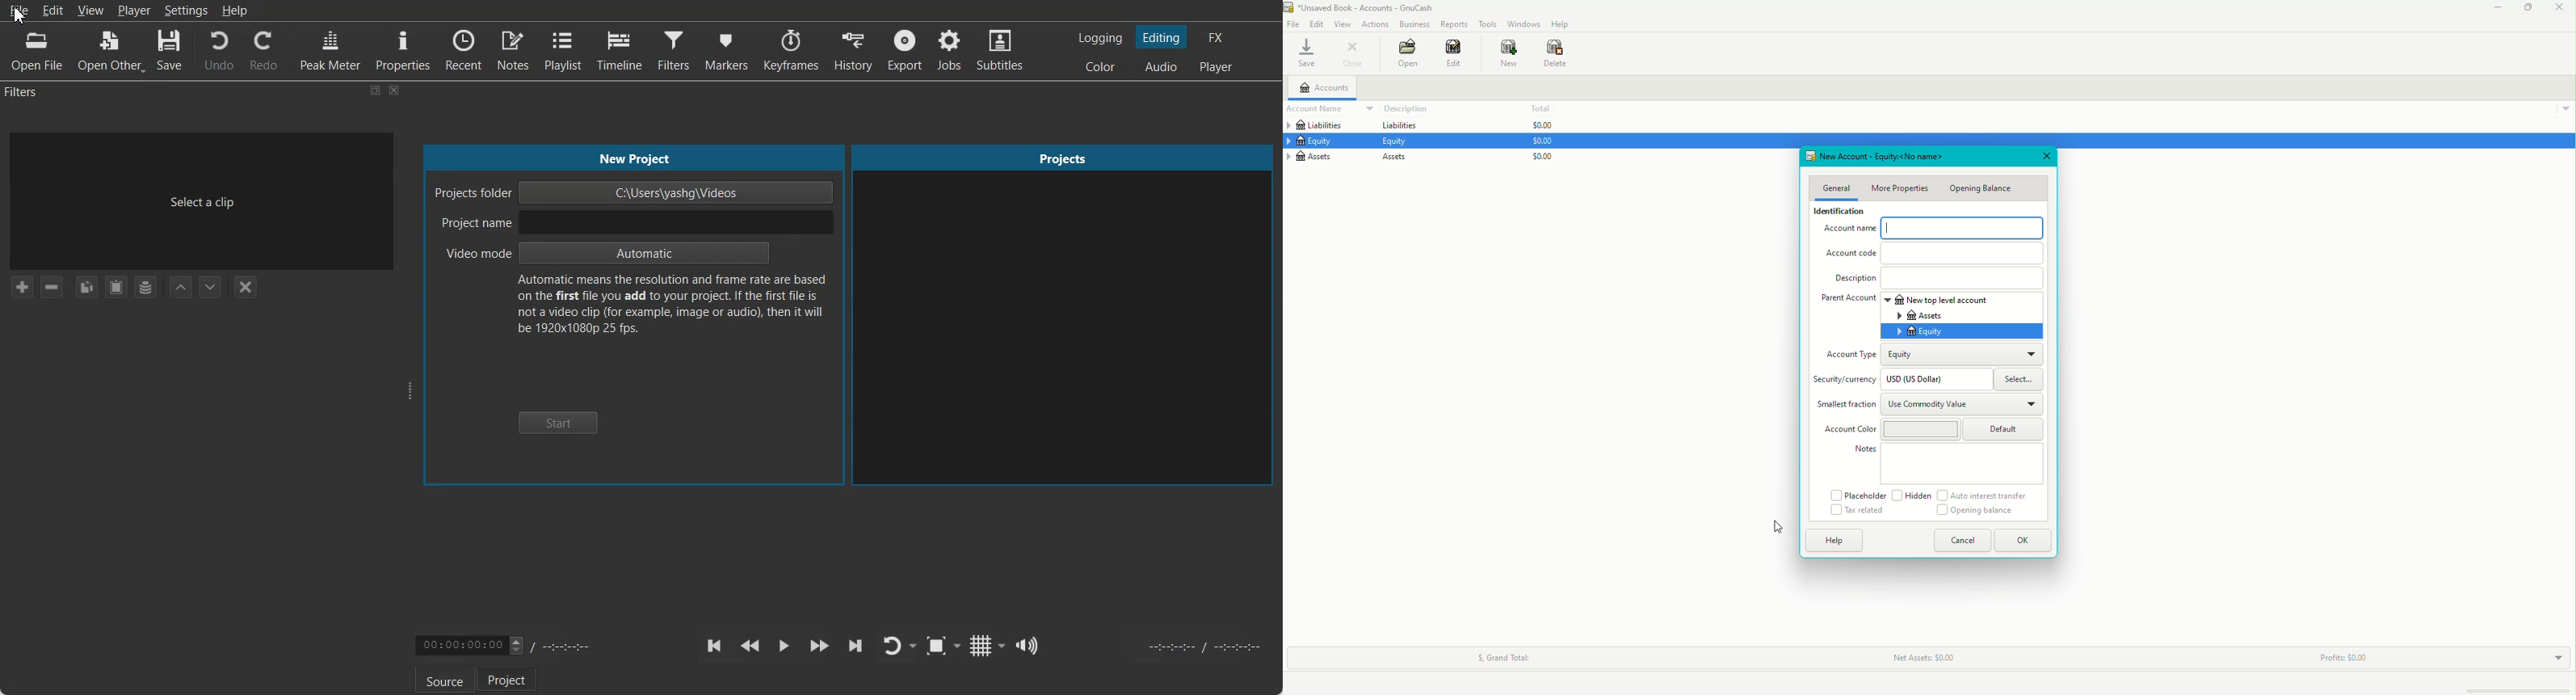  I want to click on Export, so click(907, 50).